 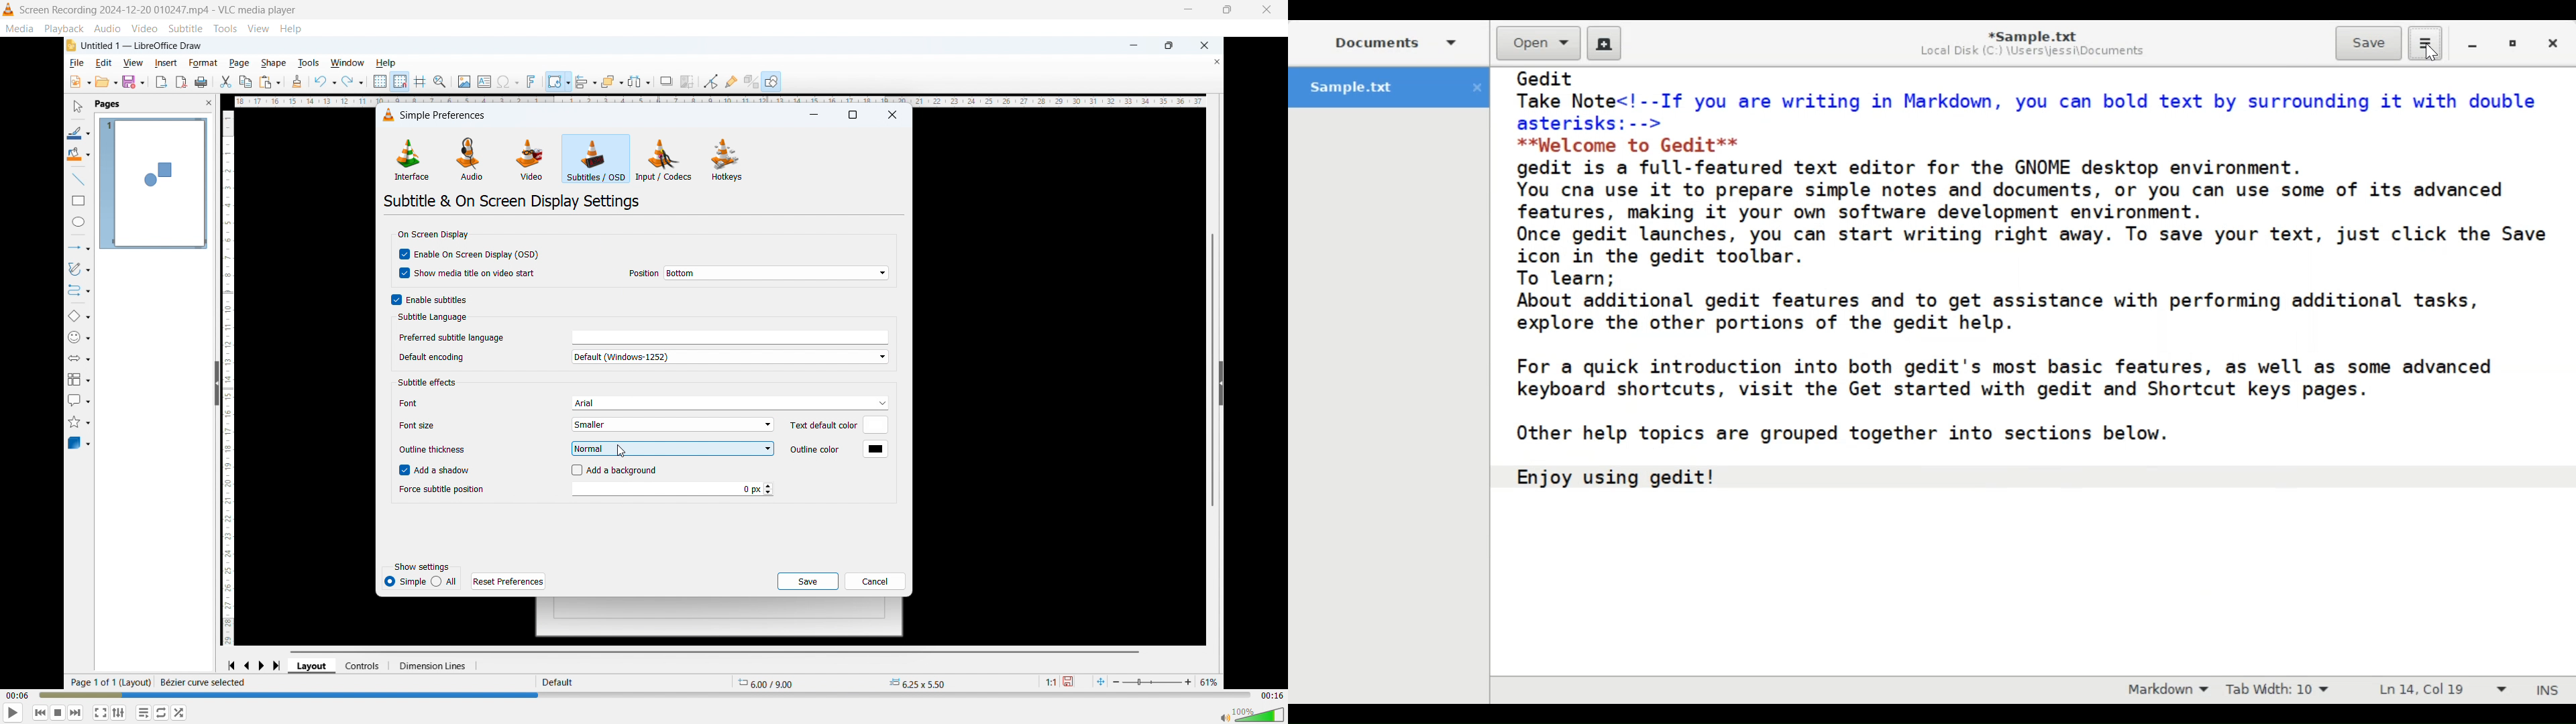 What do you see at coordinates (434, 234) in the screenshot?
I see `On screen display ` at bounding box center [434, 234].